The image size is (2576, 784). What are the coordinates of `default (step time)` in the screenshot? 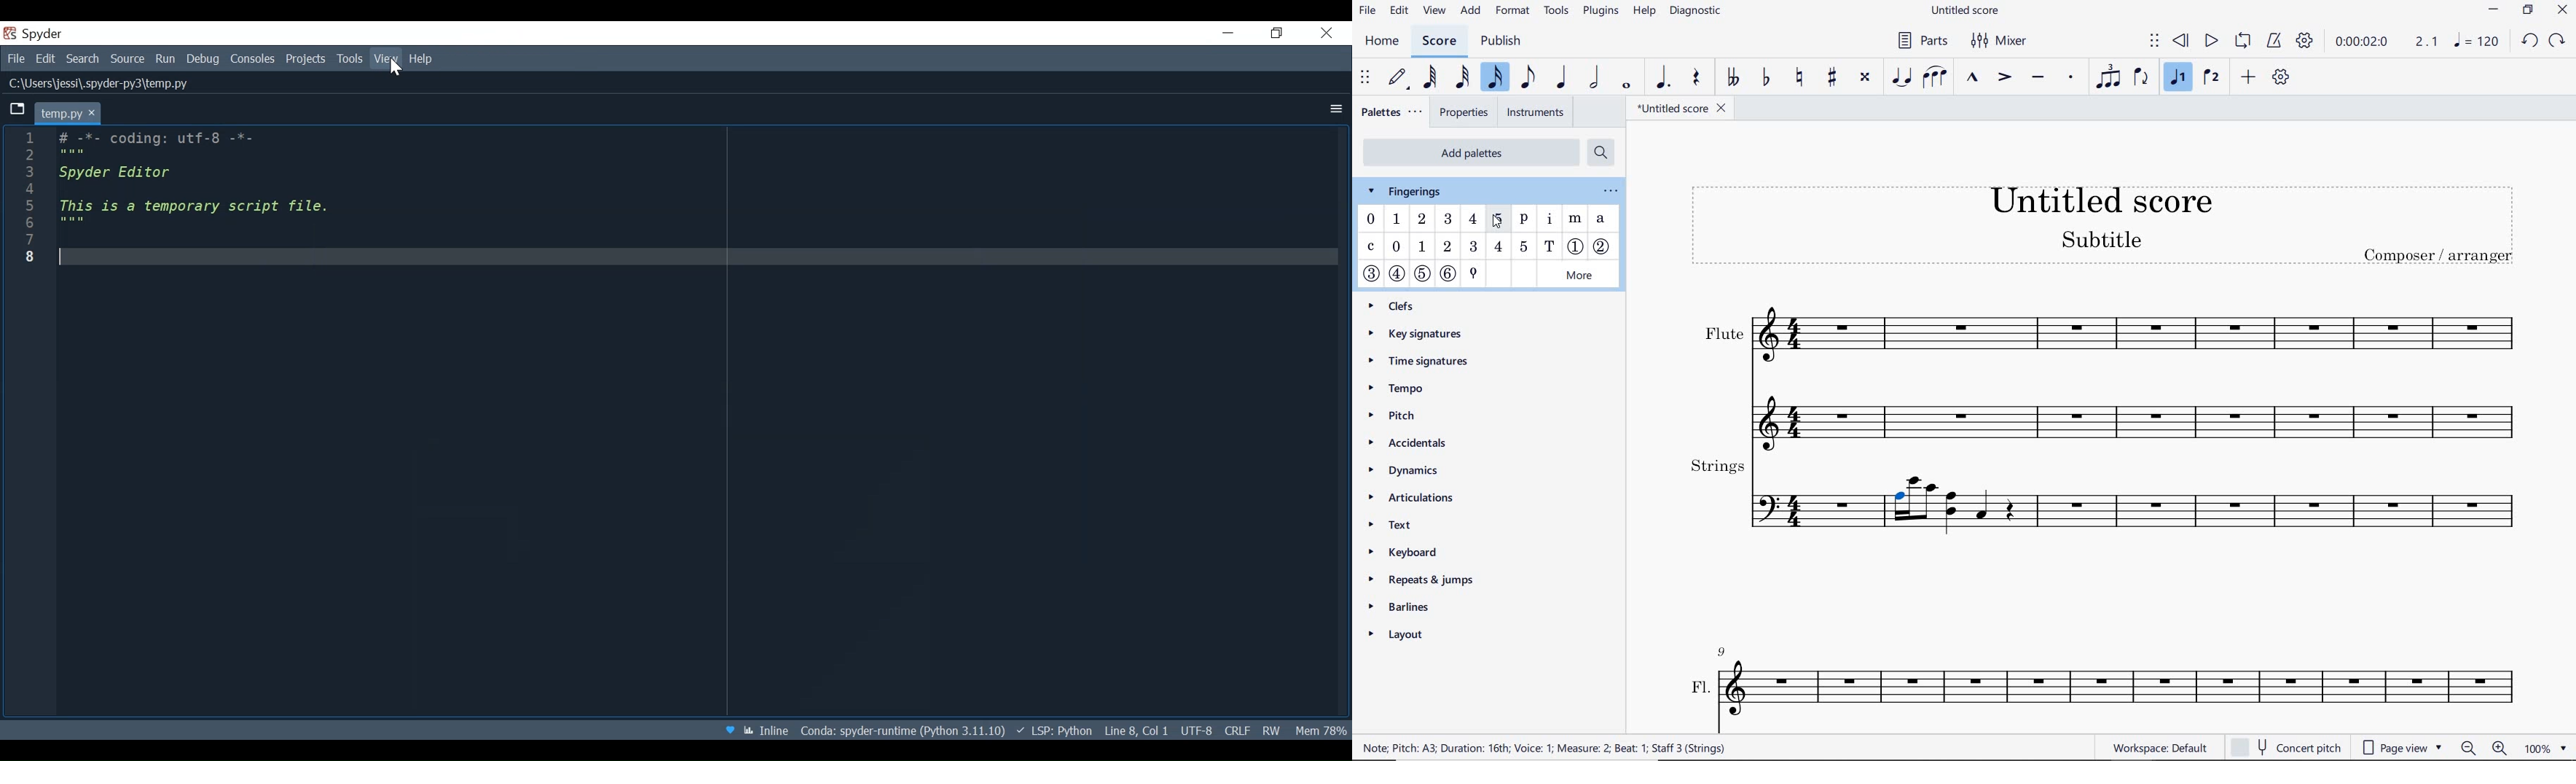 It's located at (1399, 78).